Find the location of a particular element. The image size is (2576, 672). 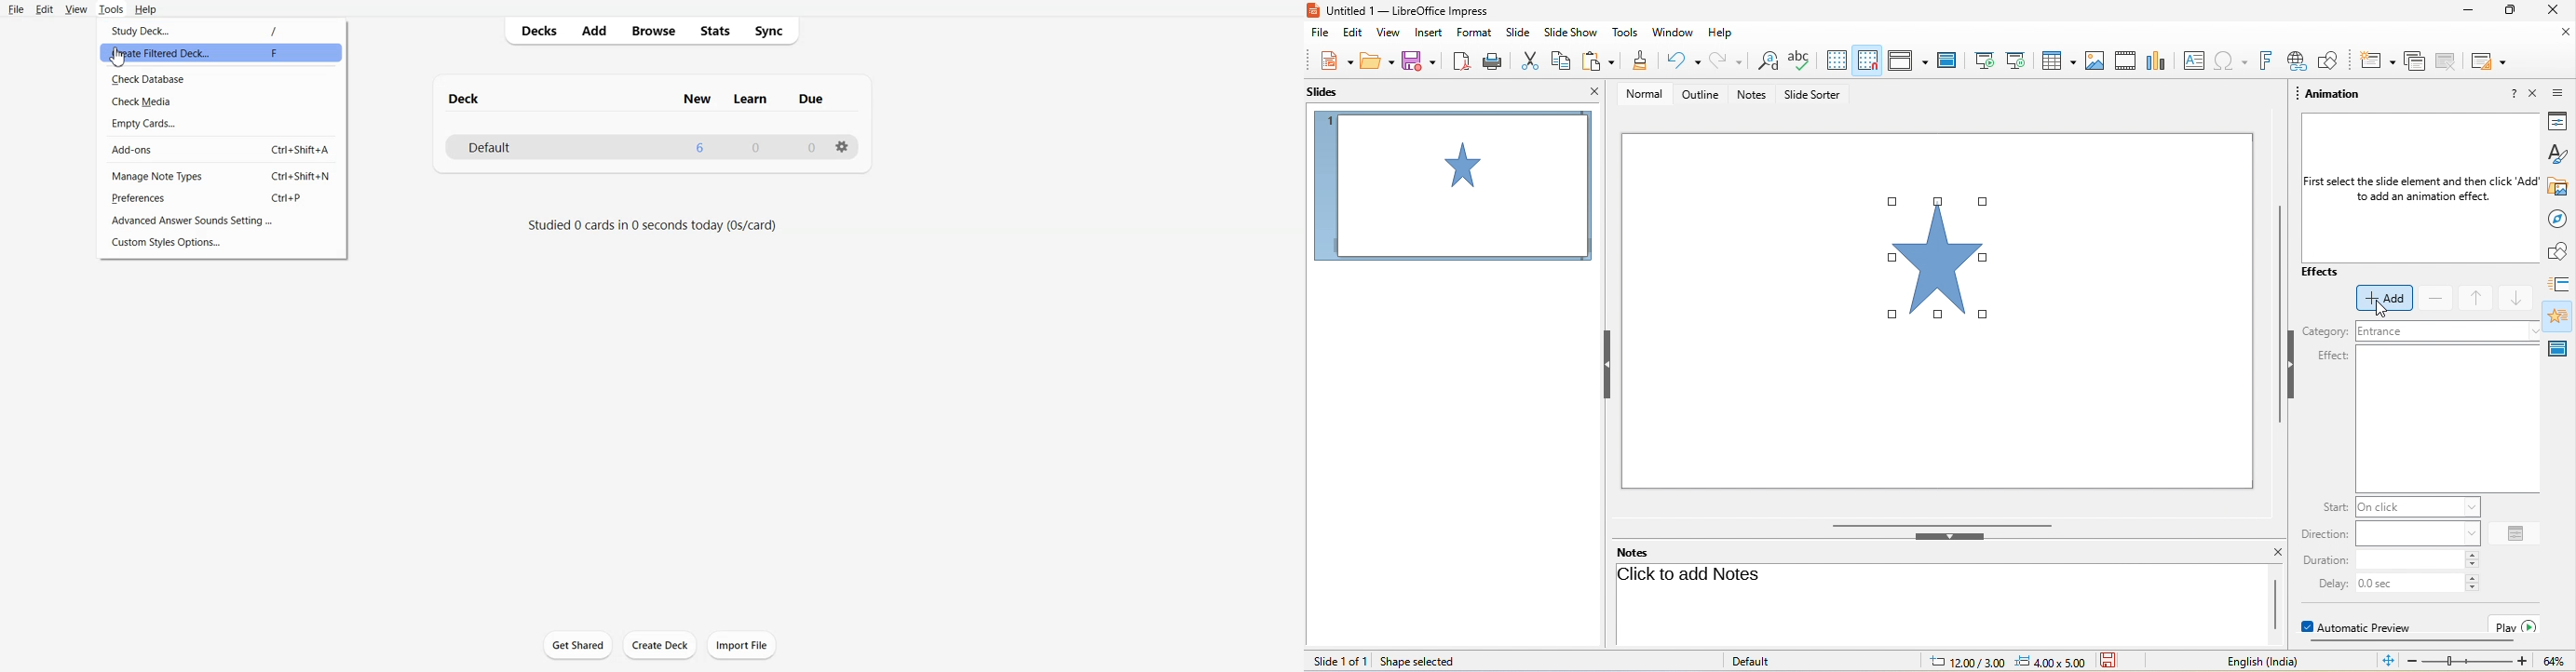

slide sorter is located at coordinates (1820, 96).